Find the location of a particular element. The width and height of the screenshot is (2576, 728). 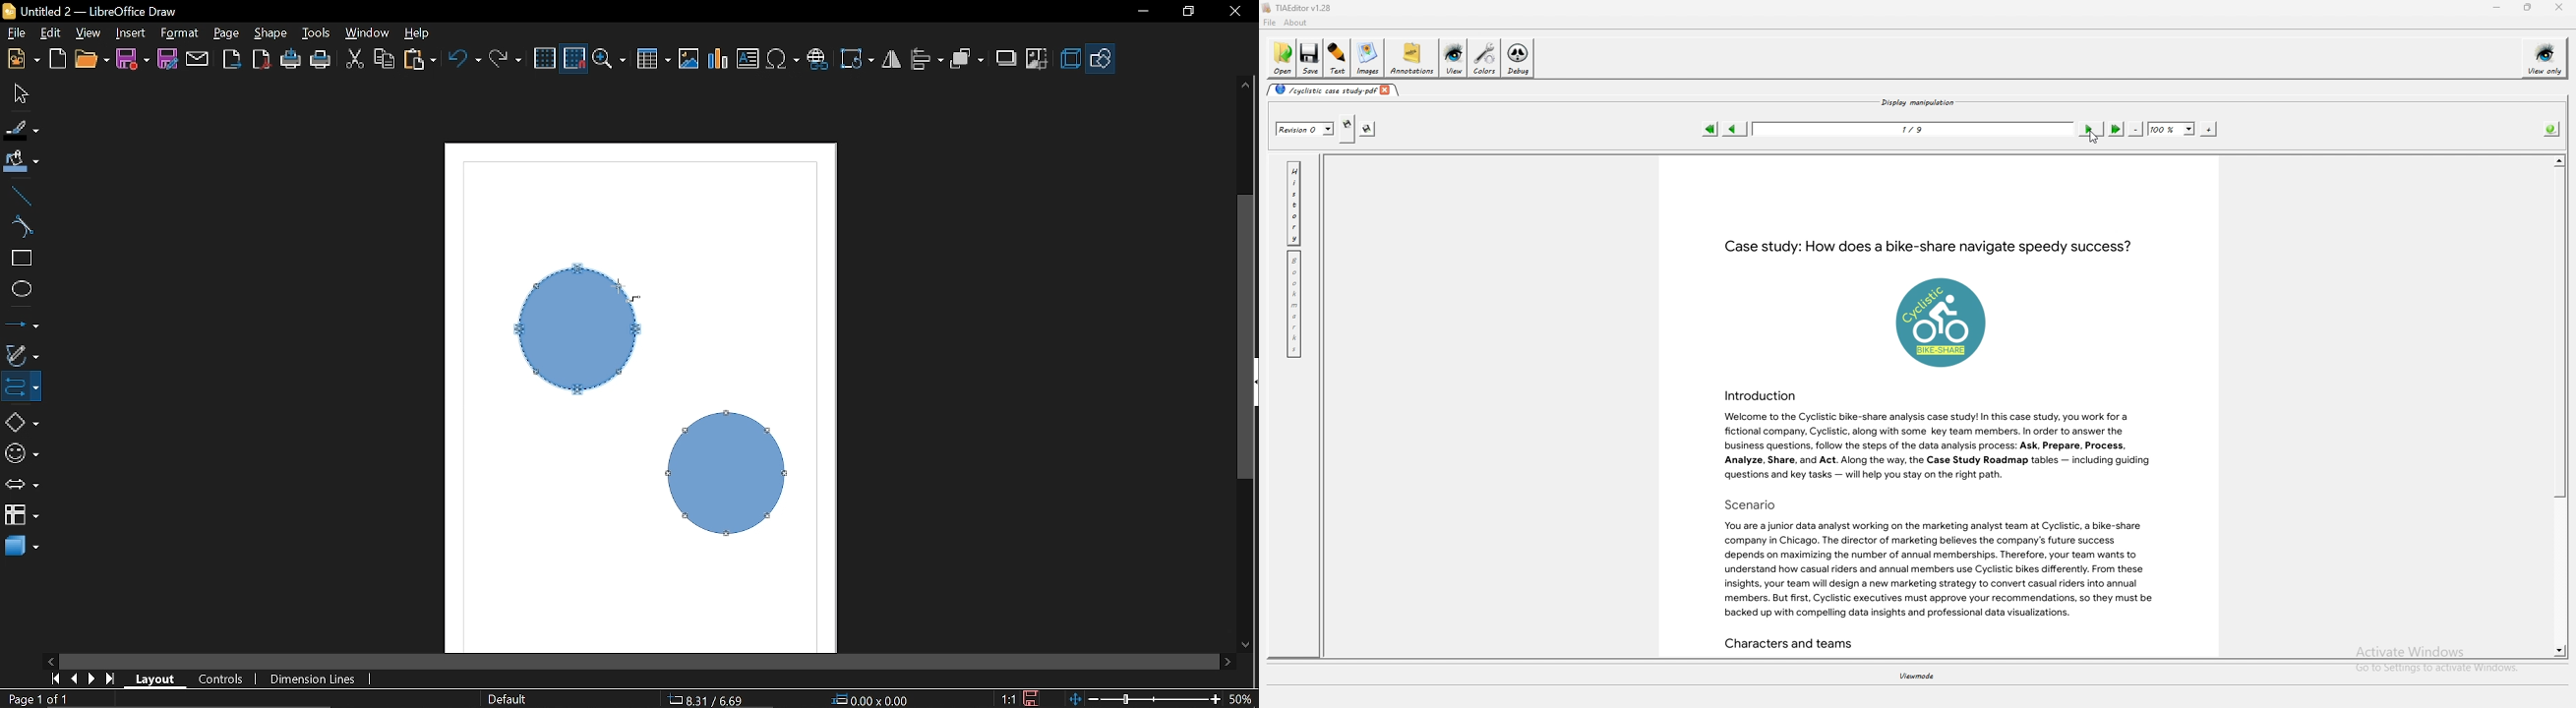

CO-ordinates is located at coordinates (718, 699).